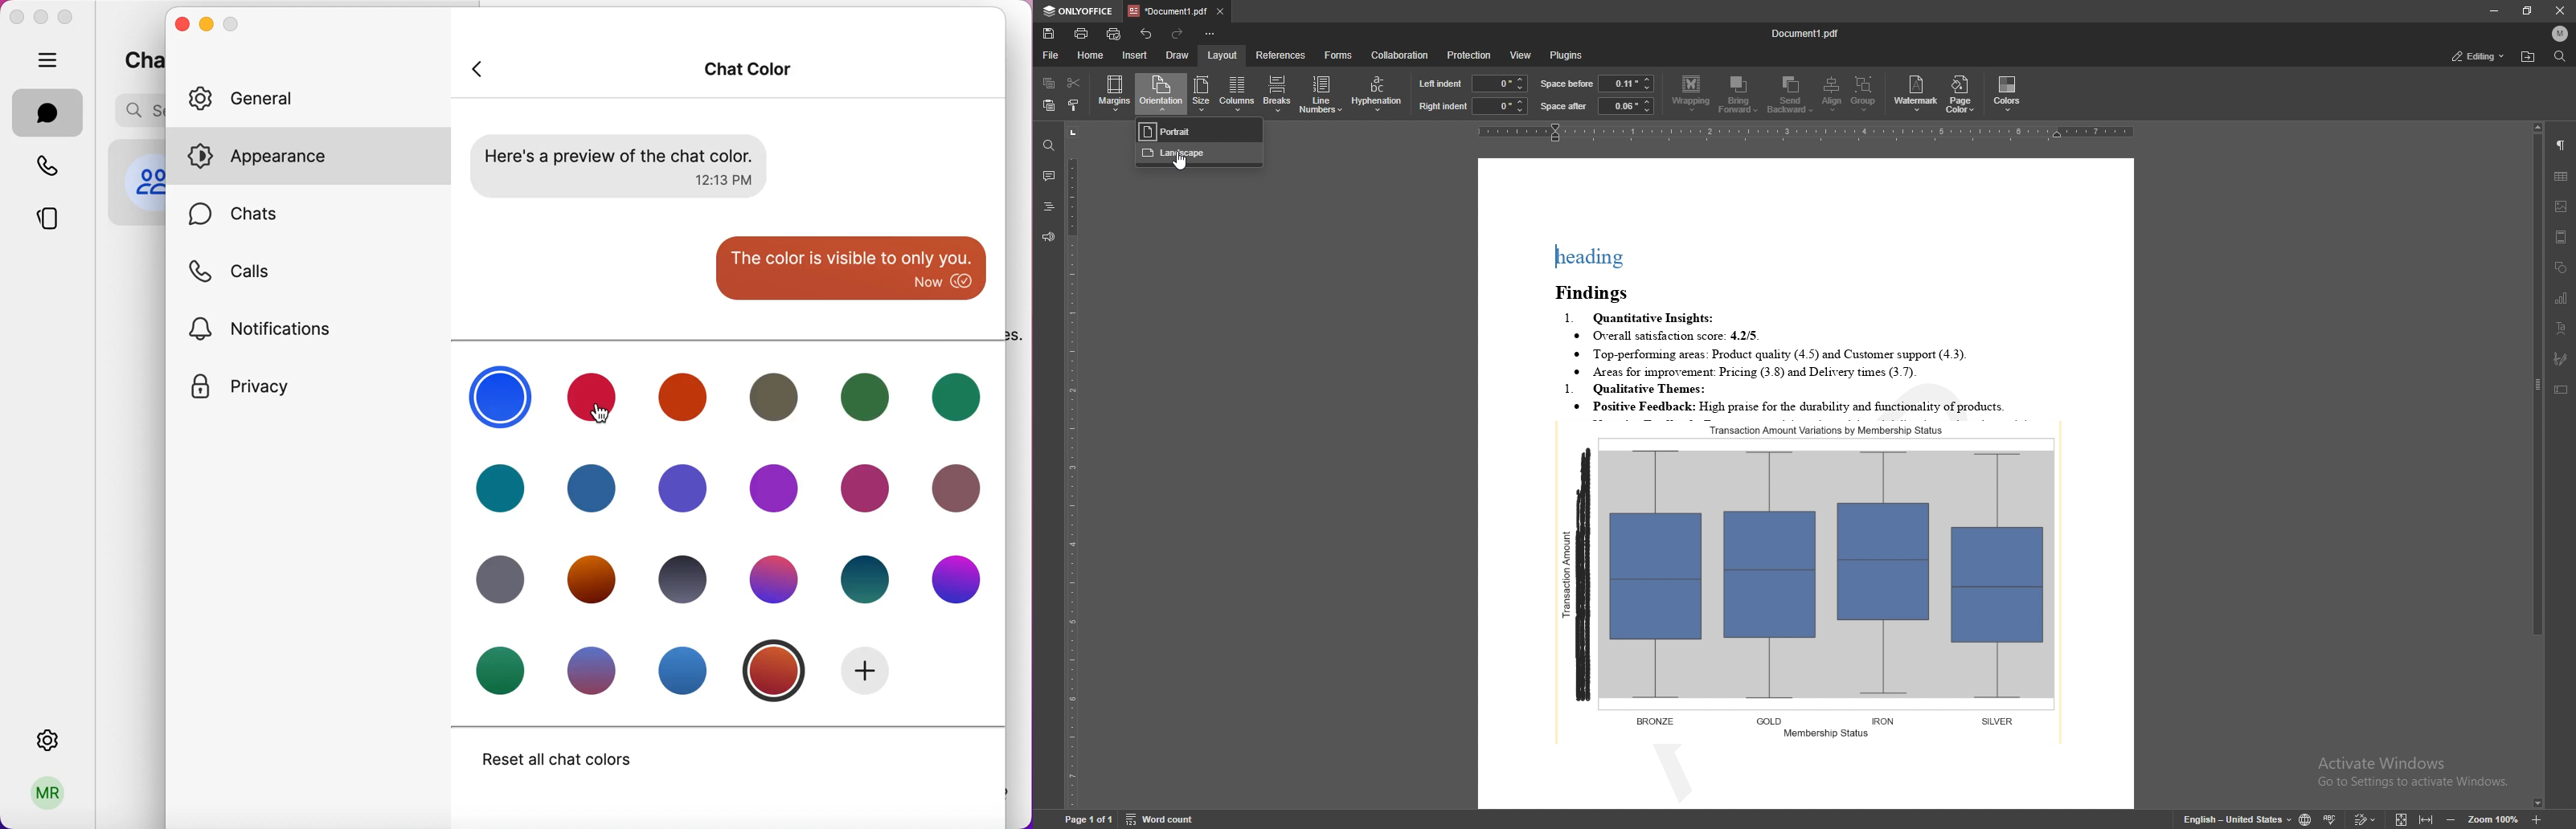 This screenshot has height=840, width=2576. Describe the element at coordinates (1499, 82) in the screenshot. I see `input left indent` at that location.